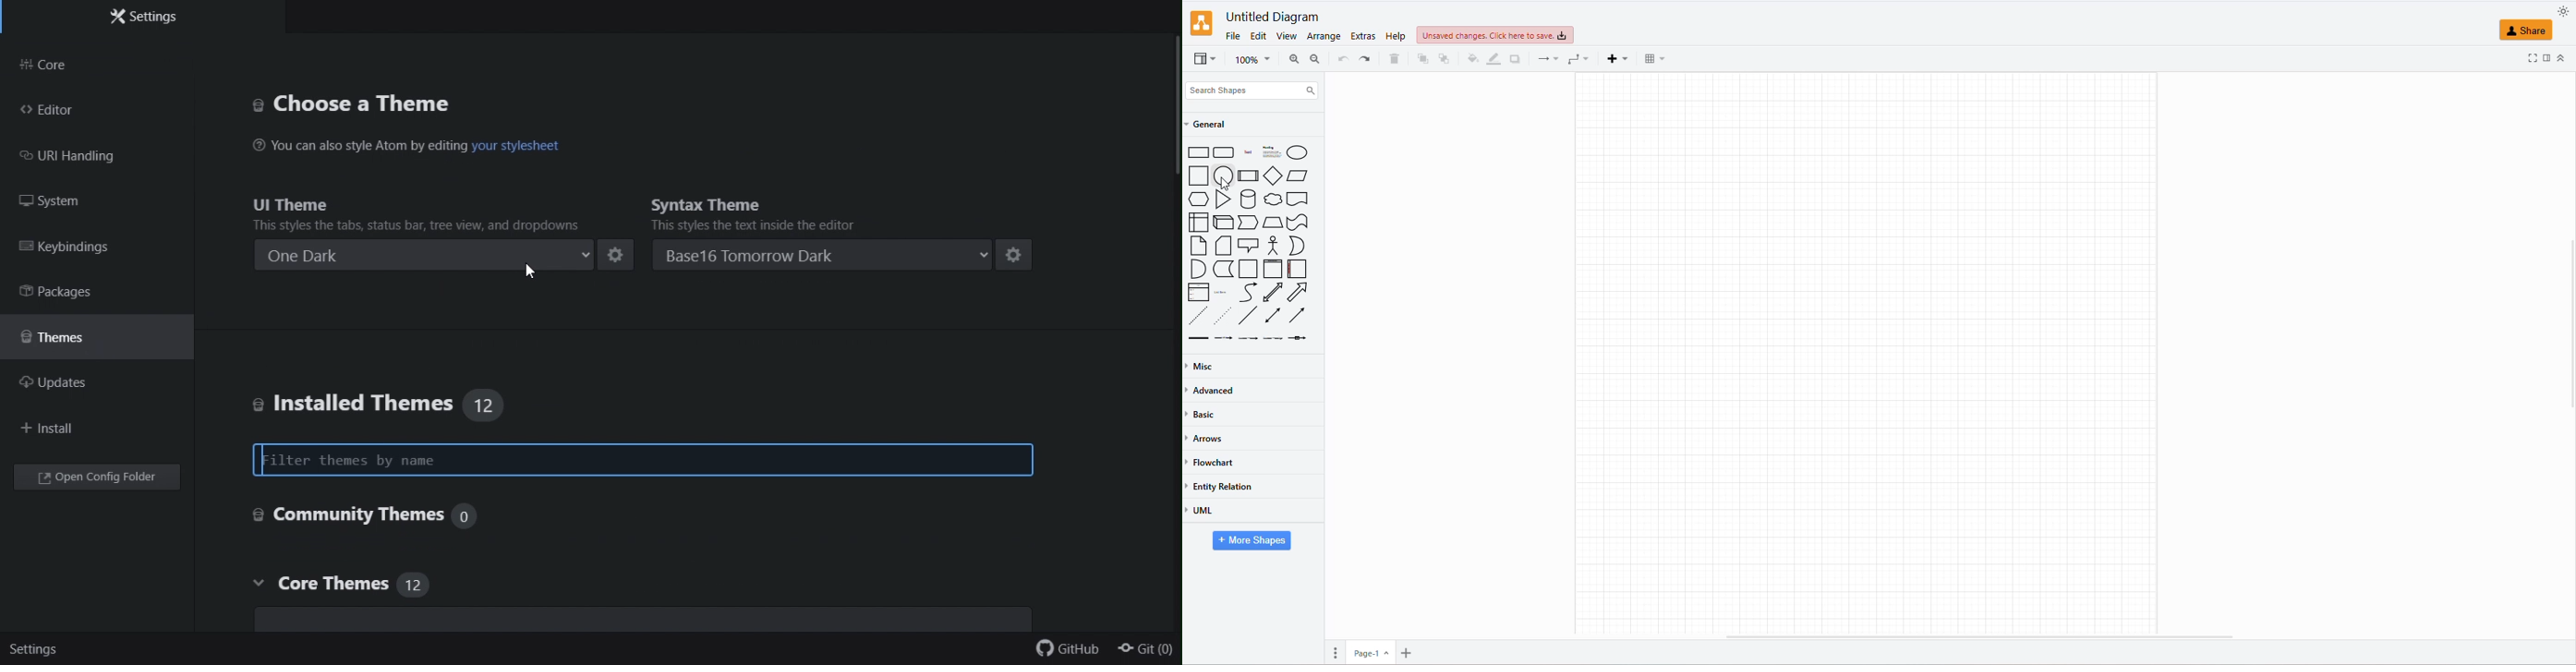 The width and height of the screenshot is (2576, 672). Describe the element at coordinates (1201, 22) in the screenshot. I see `LOGO` at that location.